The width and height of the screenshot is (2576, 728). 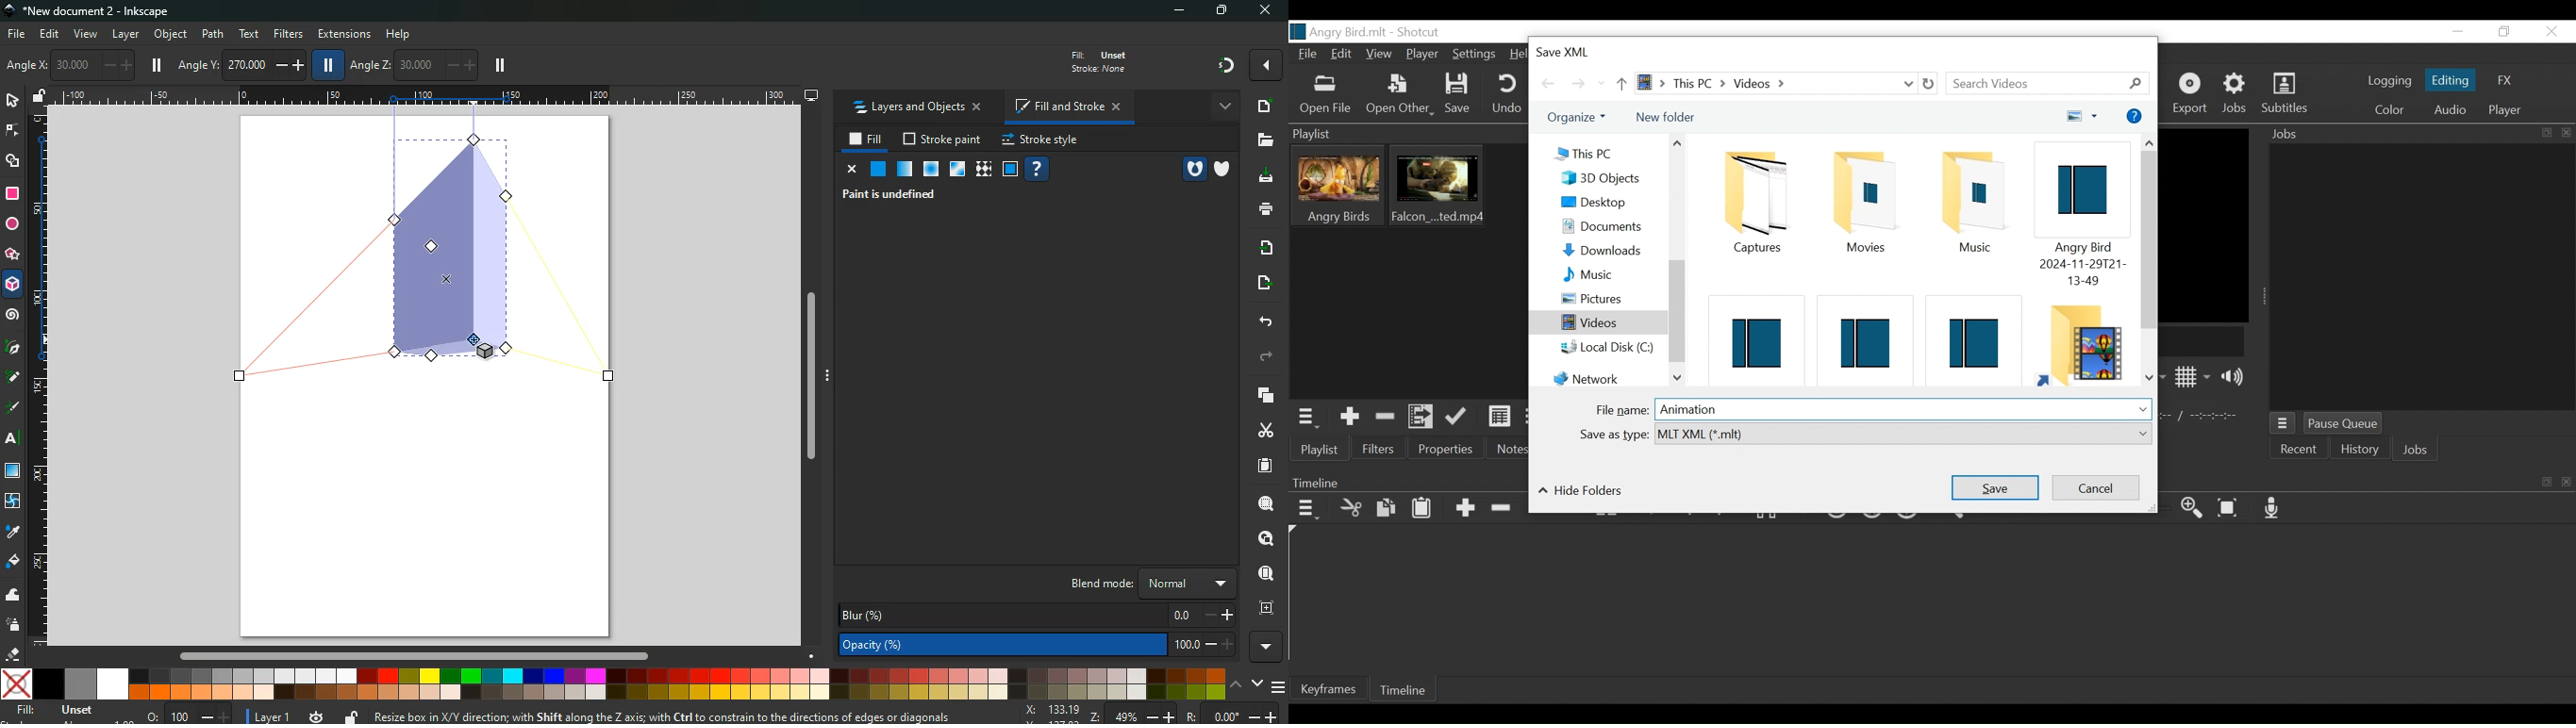 I want to click on This PC, so click(x=1599, y=153).